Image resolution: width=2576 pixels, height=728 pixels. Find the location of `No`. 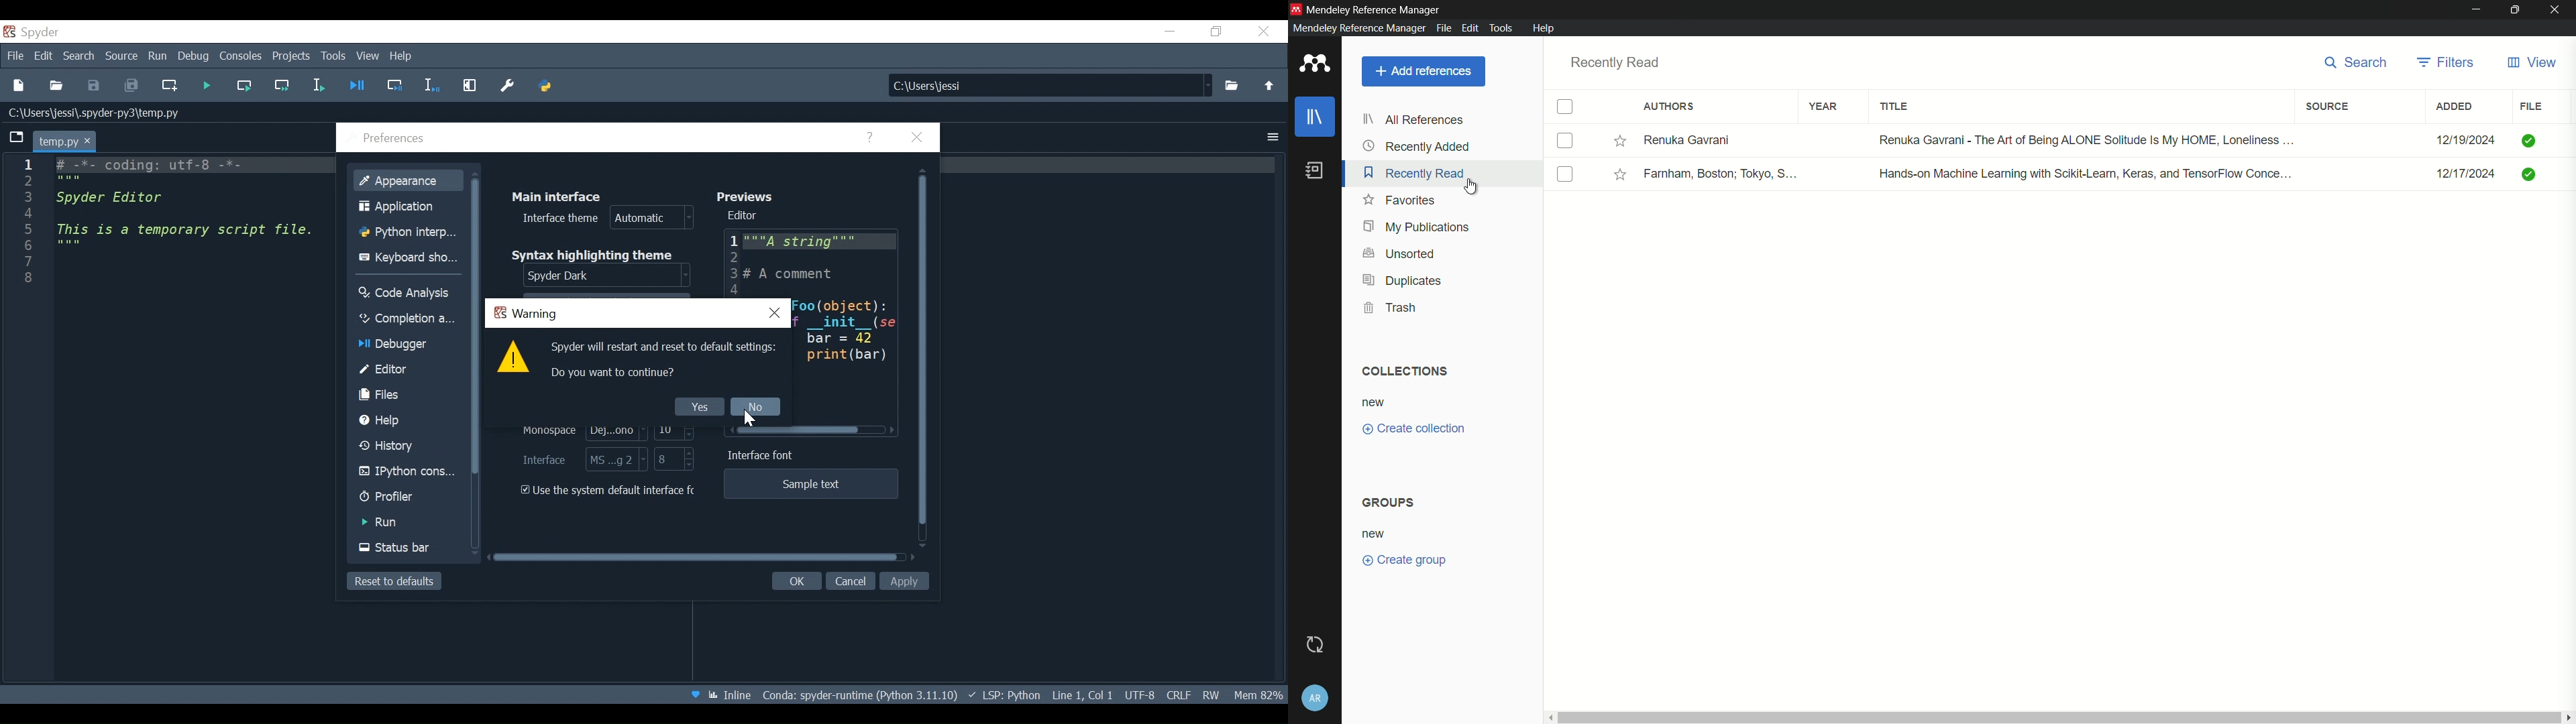

No is located at coordinates (754, 408).